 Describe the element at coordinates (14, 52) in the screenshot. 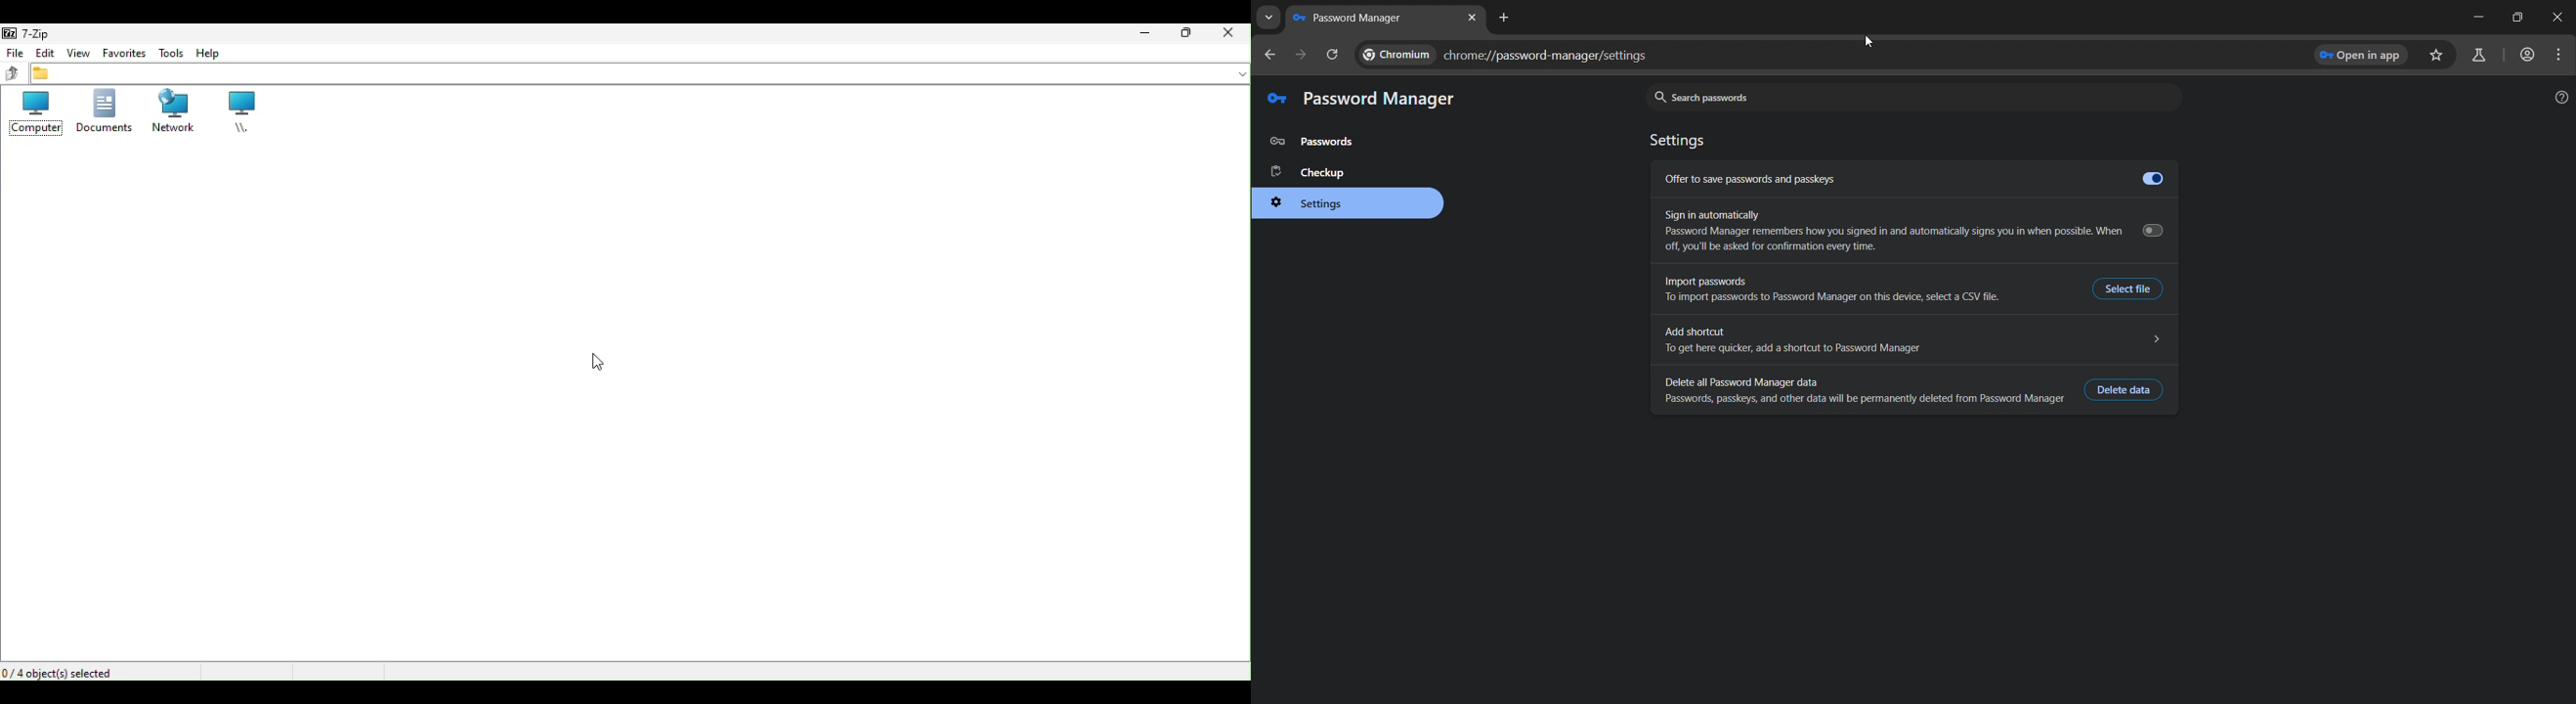

I see `file` at that location.